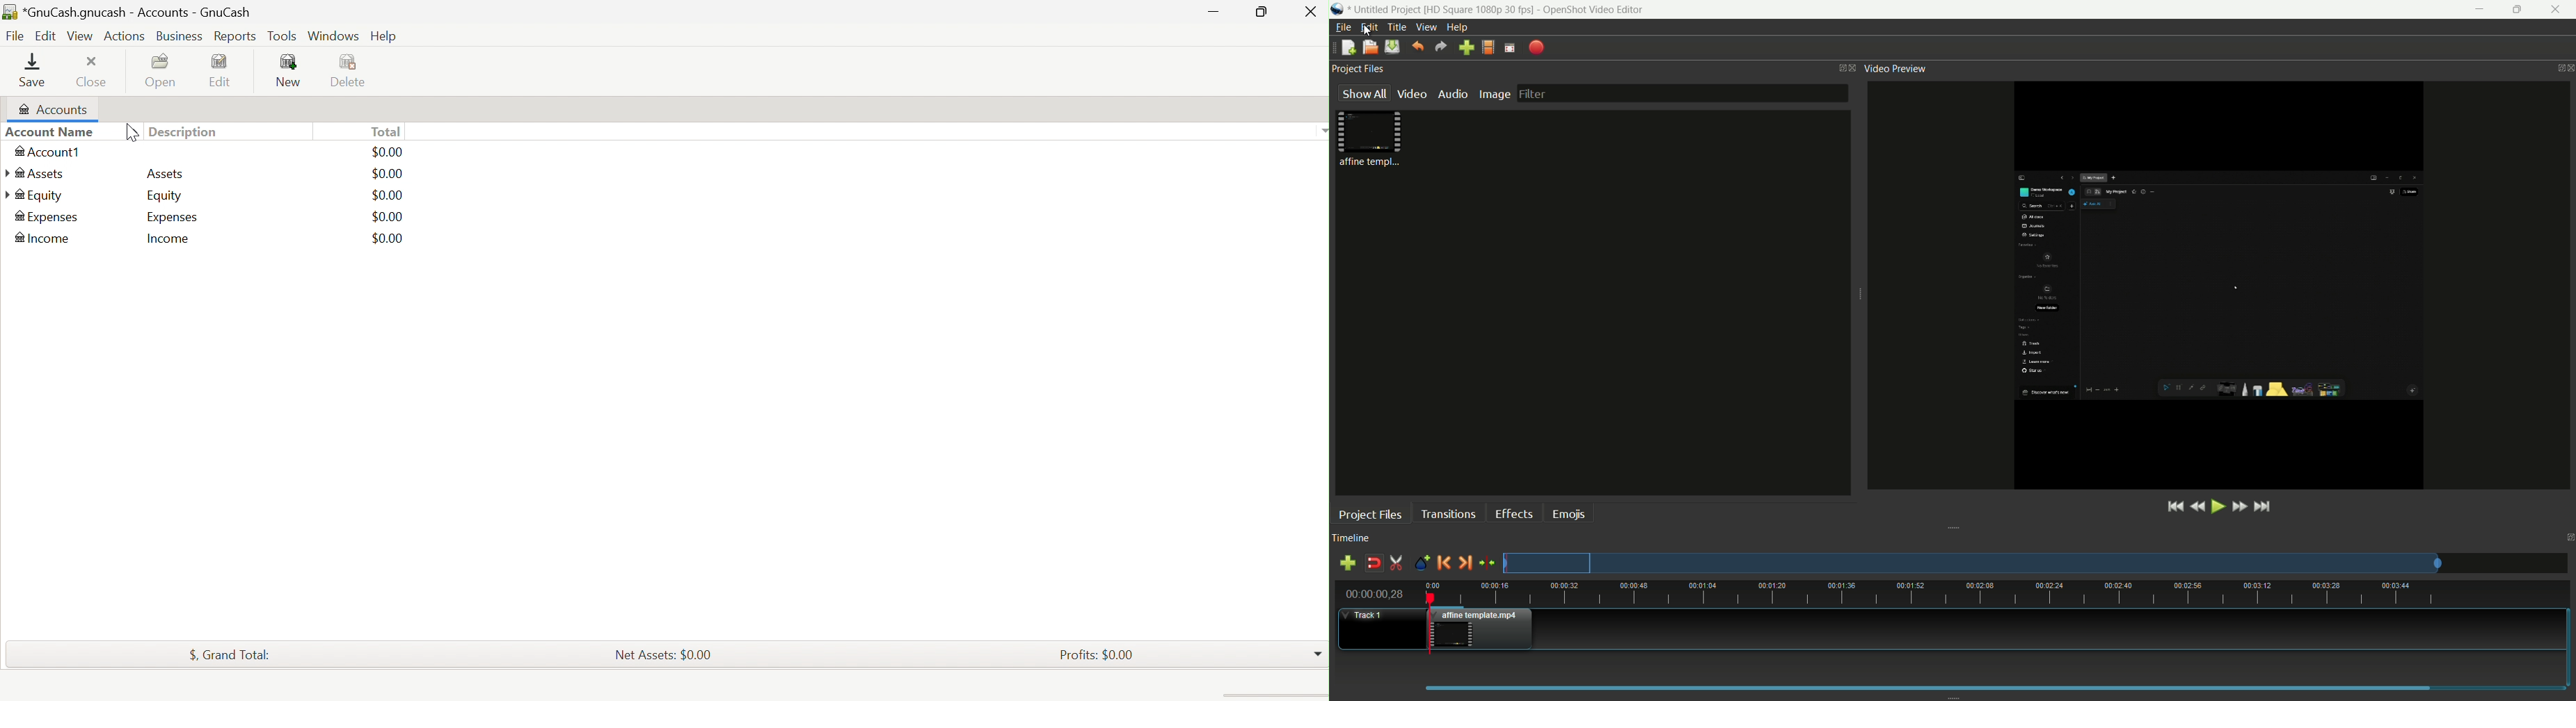 This screenshot has height=728, width=2576. What do you see at coordinates (1896, 69) in the screenshot?
I see `video preview` at bounding box center [1896, 69].